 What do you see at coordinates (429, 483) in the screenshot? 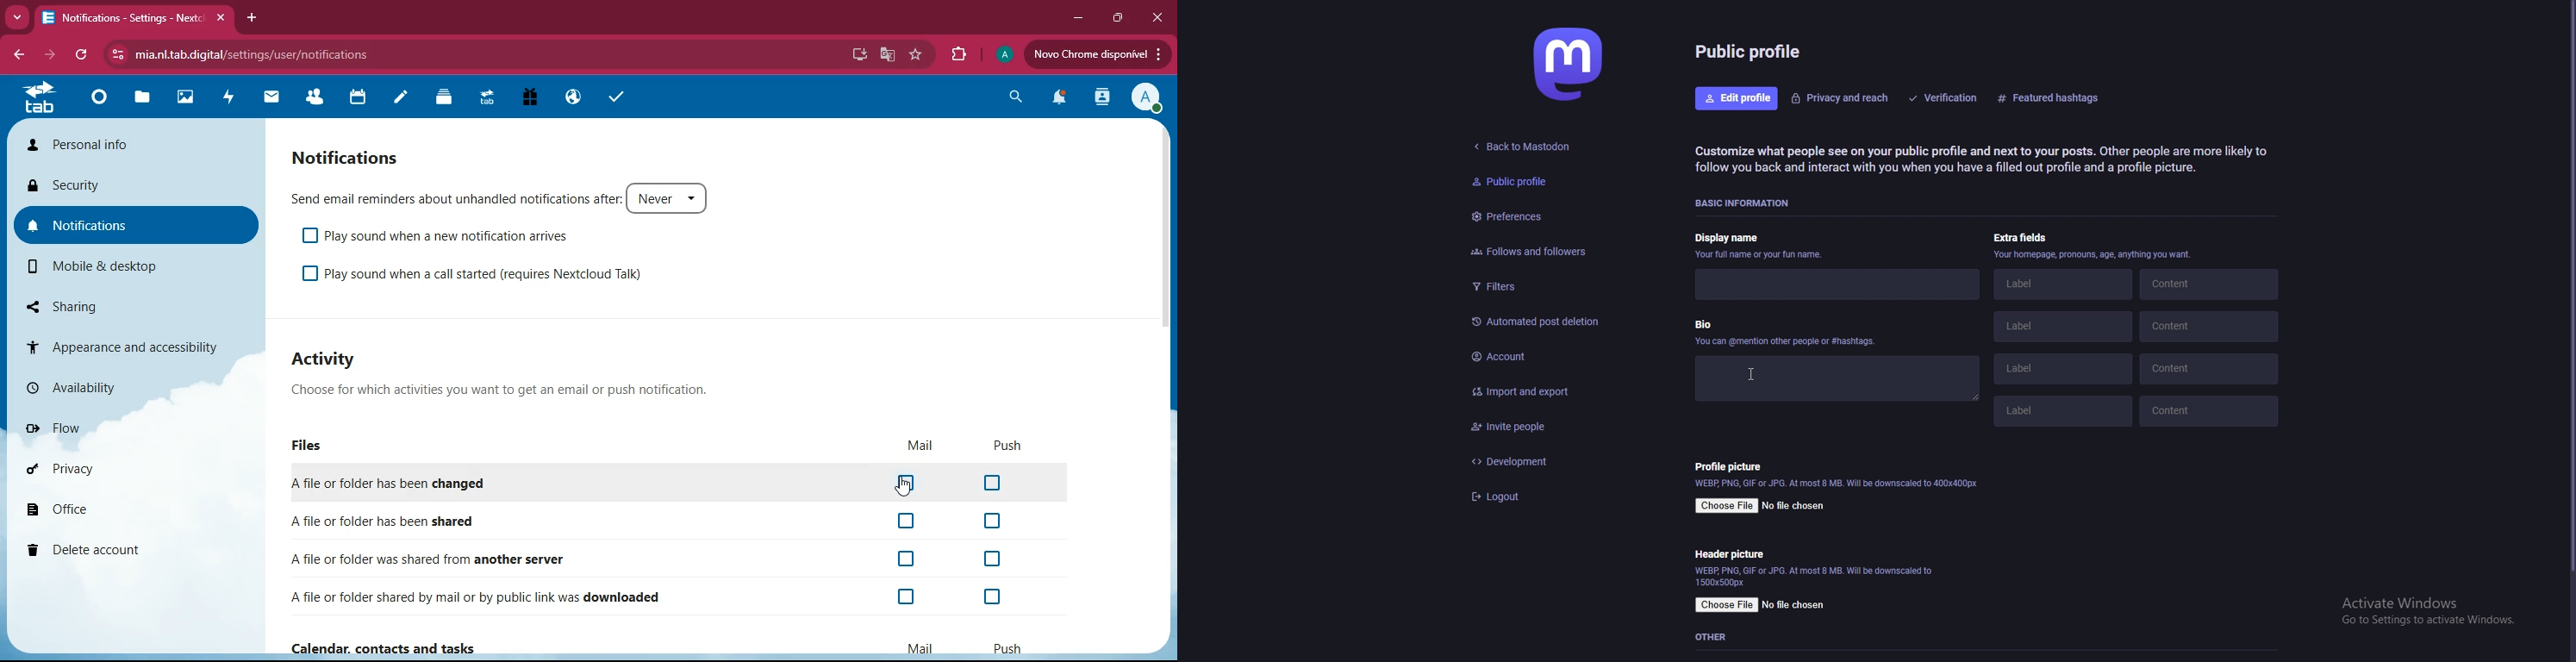
I see `changed` at bounding box center [429, 483].